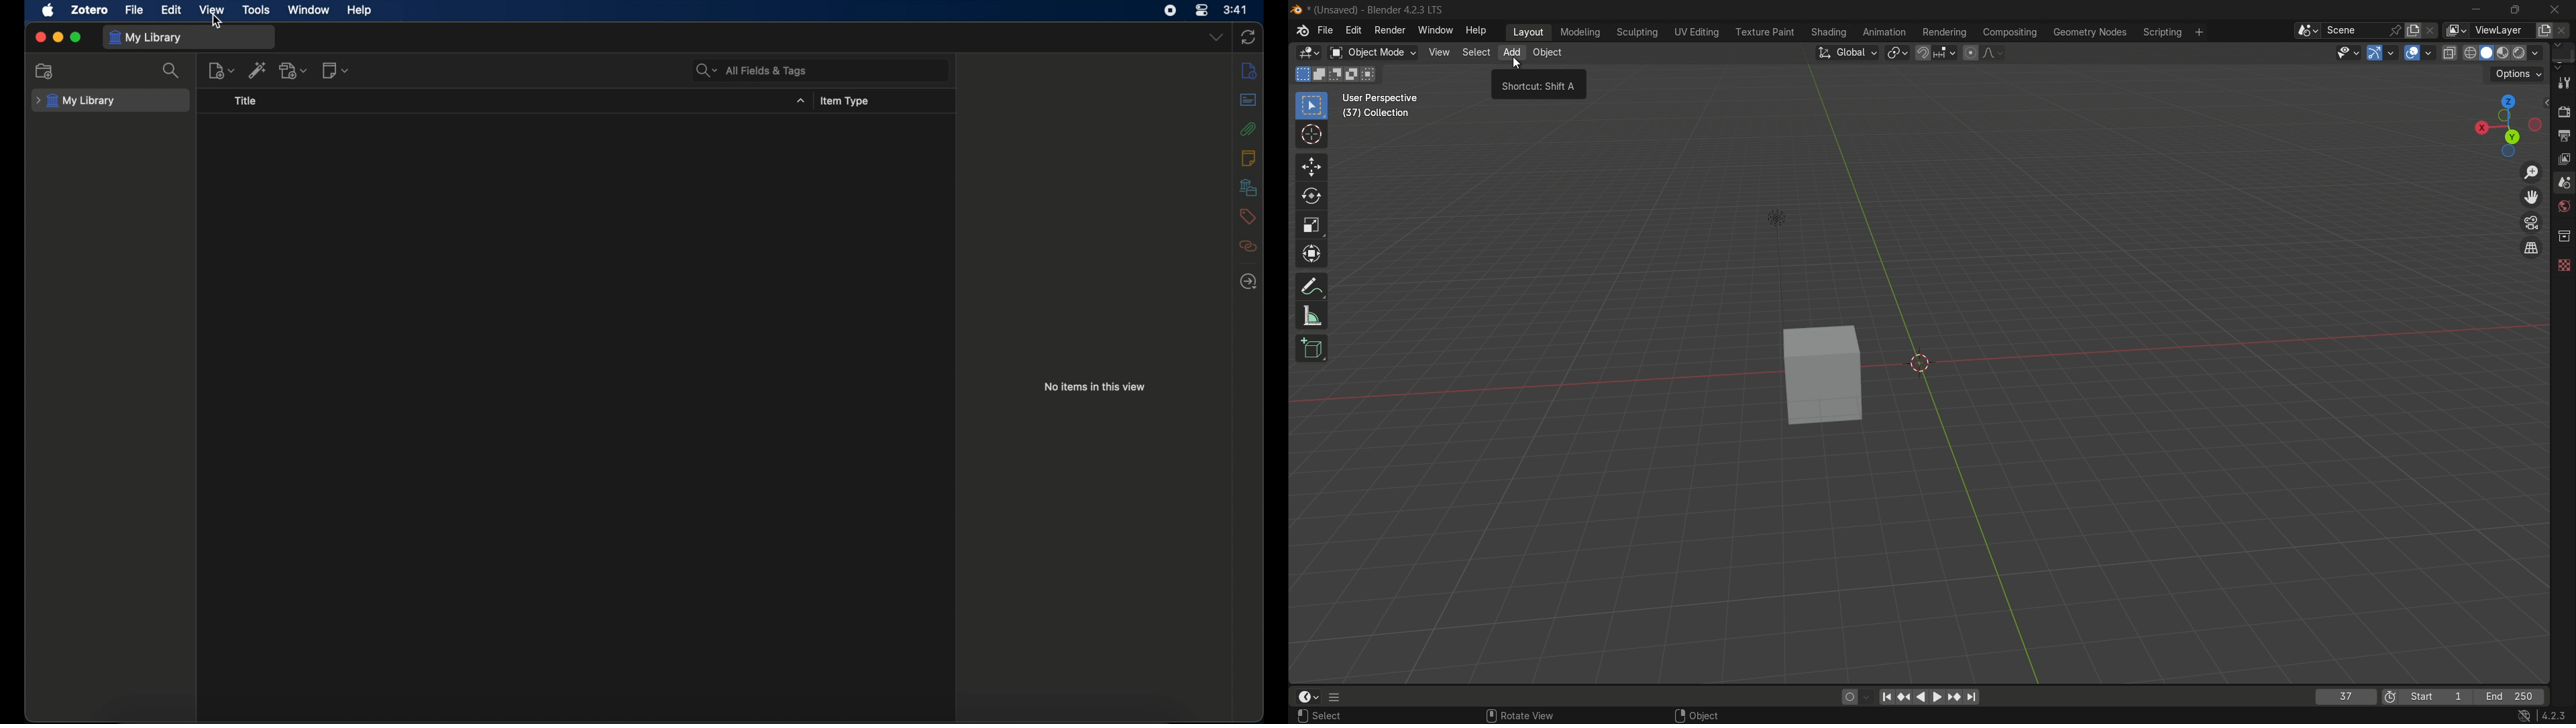 Image resolution: width=2576 pixels, height=728 pixels. Describe the element at coordinates (2557, 9) in the screenshot. I see `close app` at that location.